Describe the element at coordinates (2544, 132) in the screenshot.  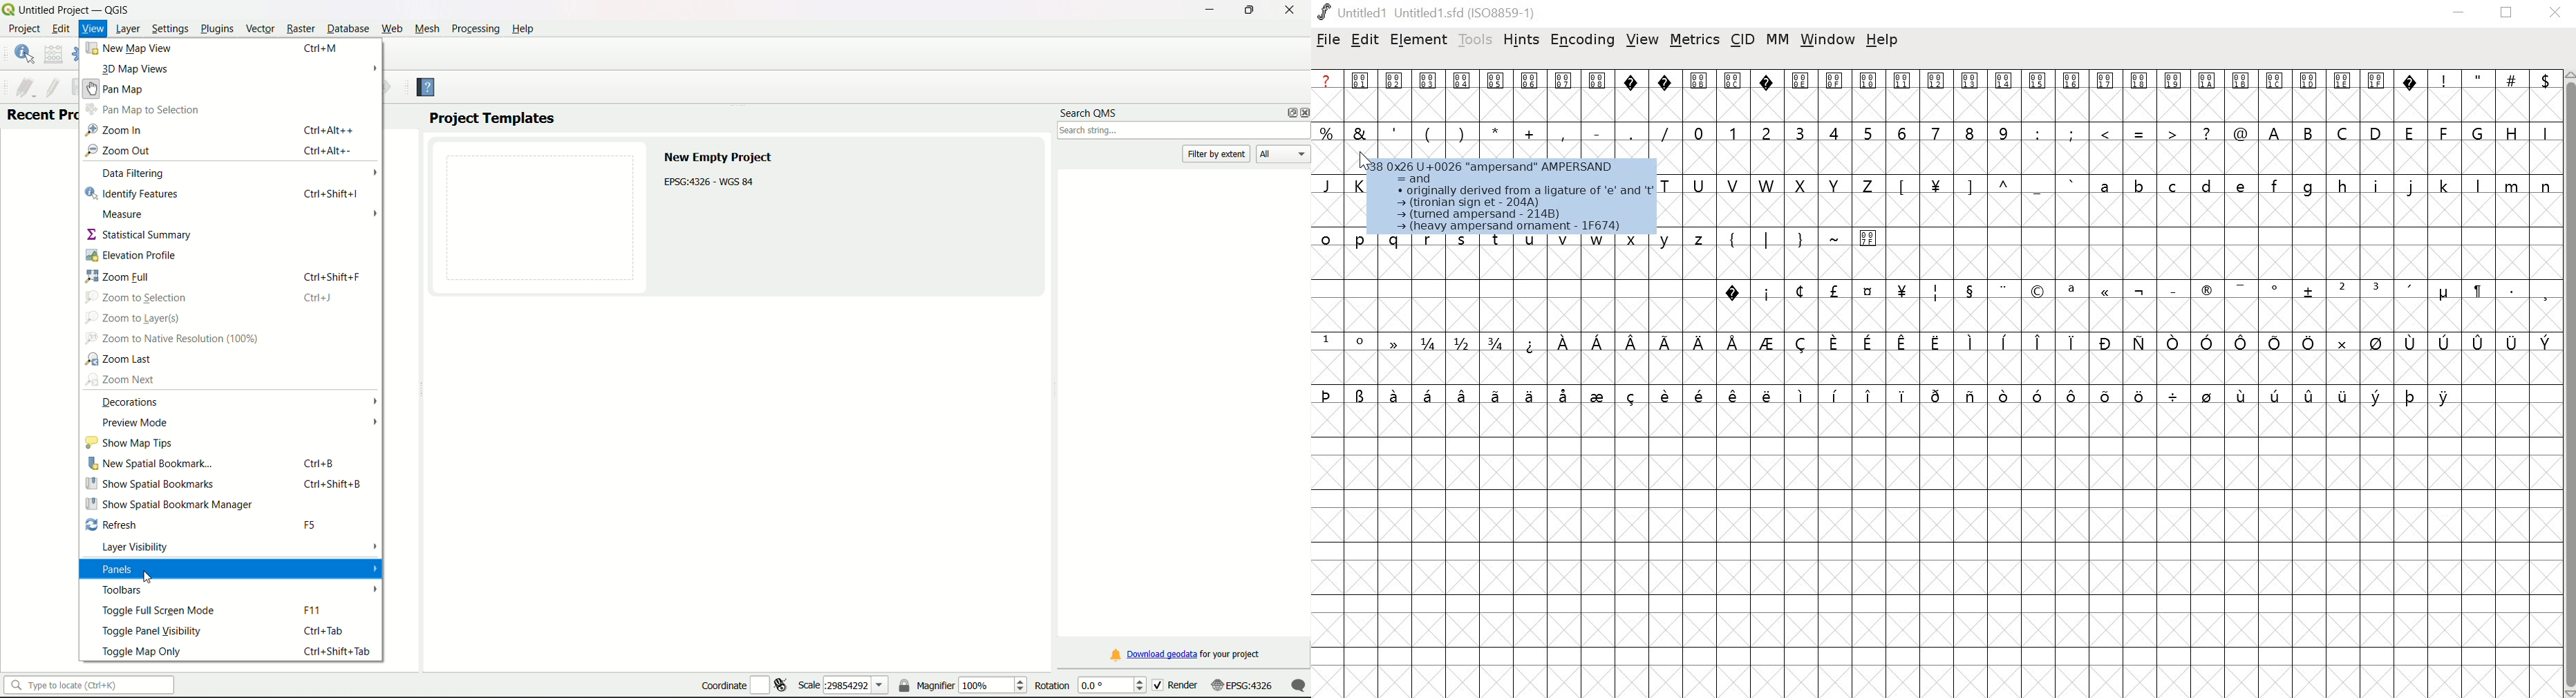
I see `I` at that location.